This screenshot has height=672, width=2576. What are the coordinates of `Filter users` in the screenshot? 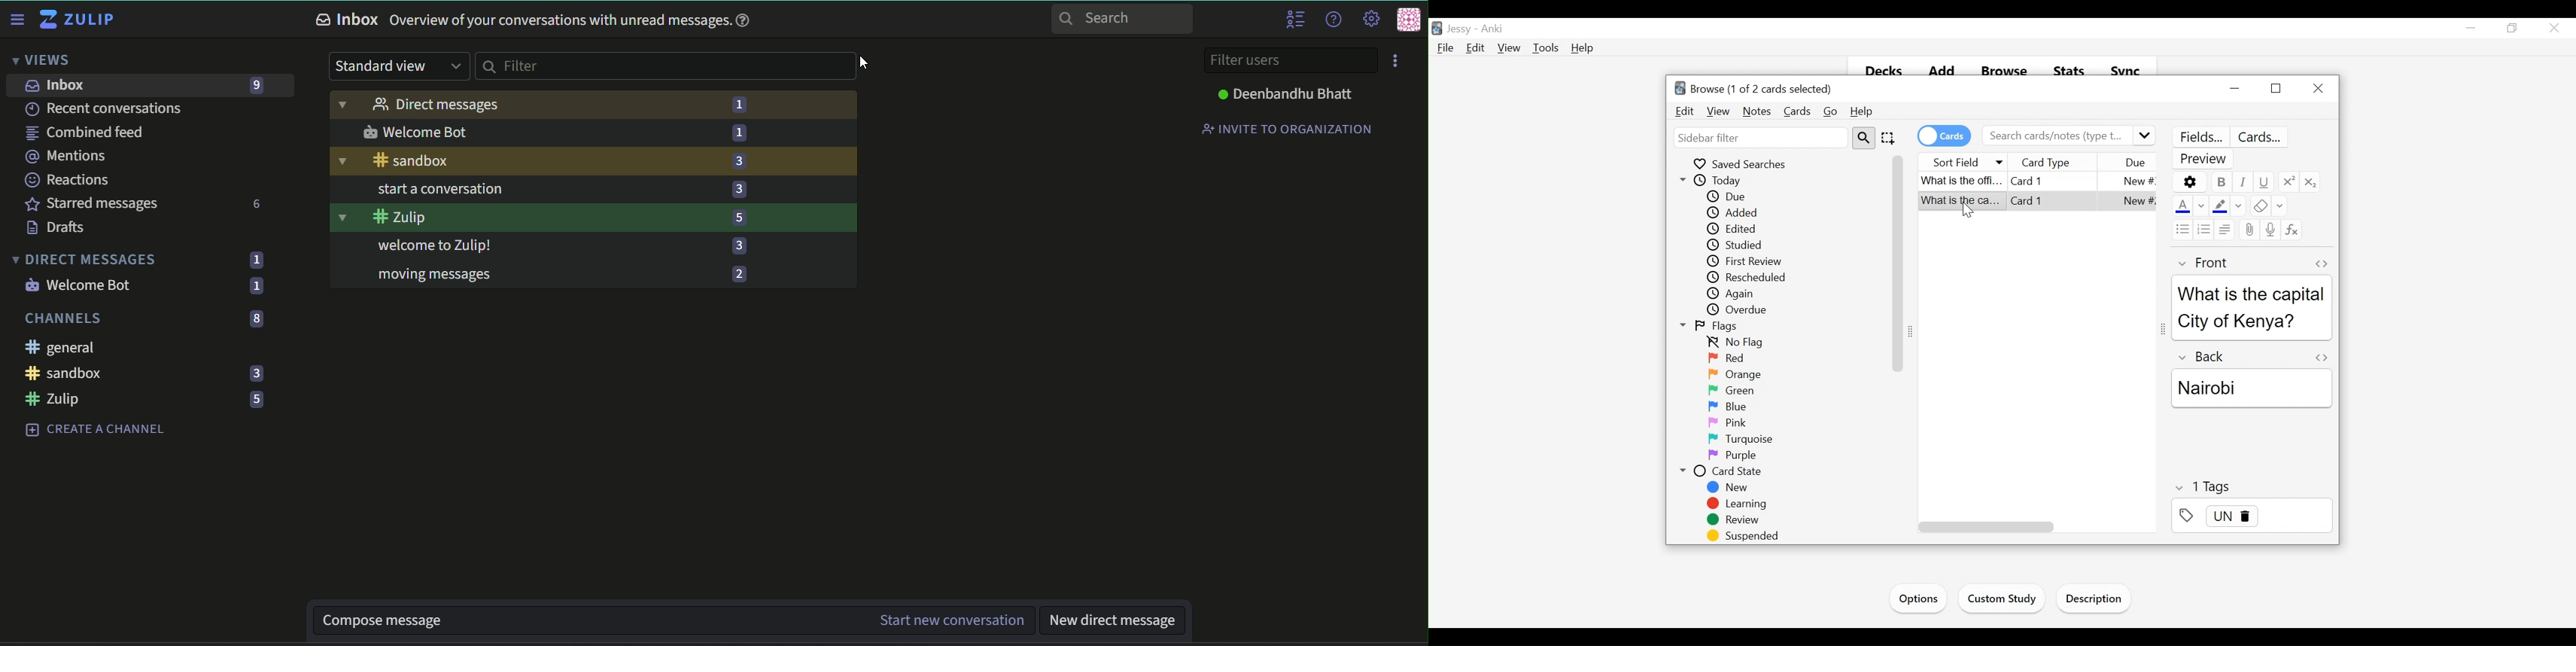 It's located at (1291, 60).